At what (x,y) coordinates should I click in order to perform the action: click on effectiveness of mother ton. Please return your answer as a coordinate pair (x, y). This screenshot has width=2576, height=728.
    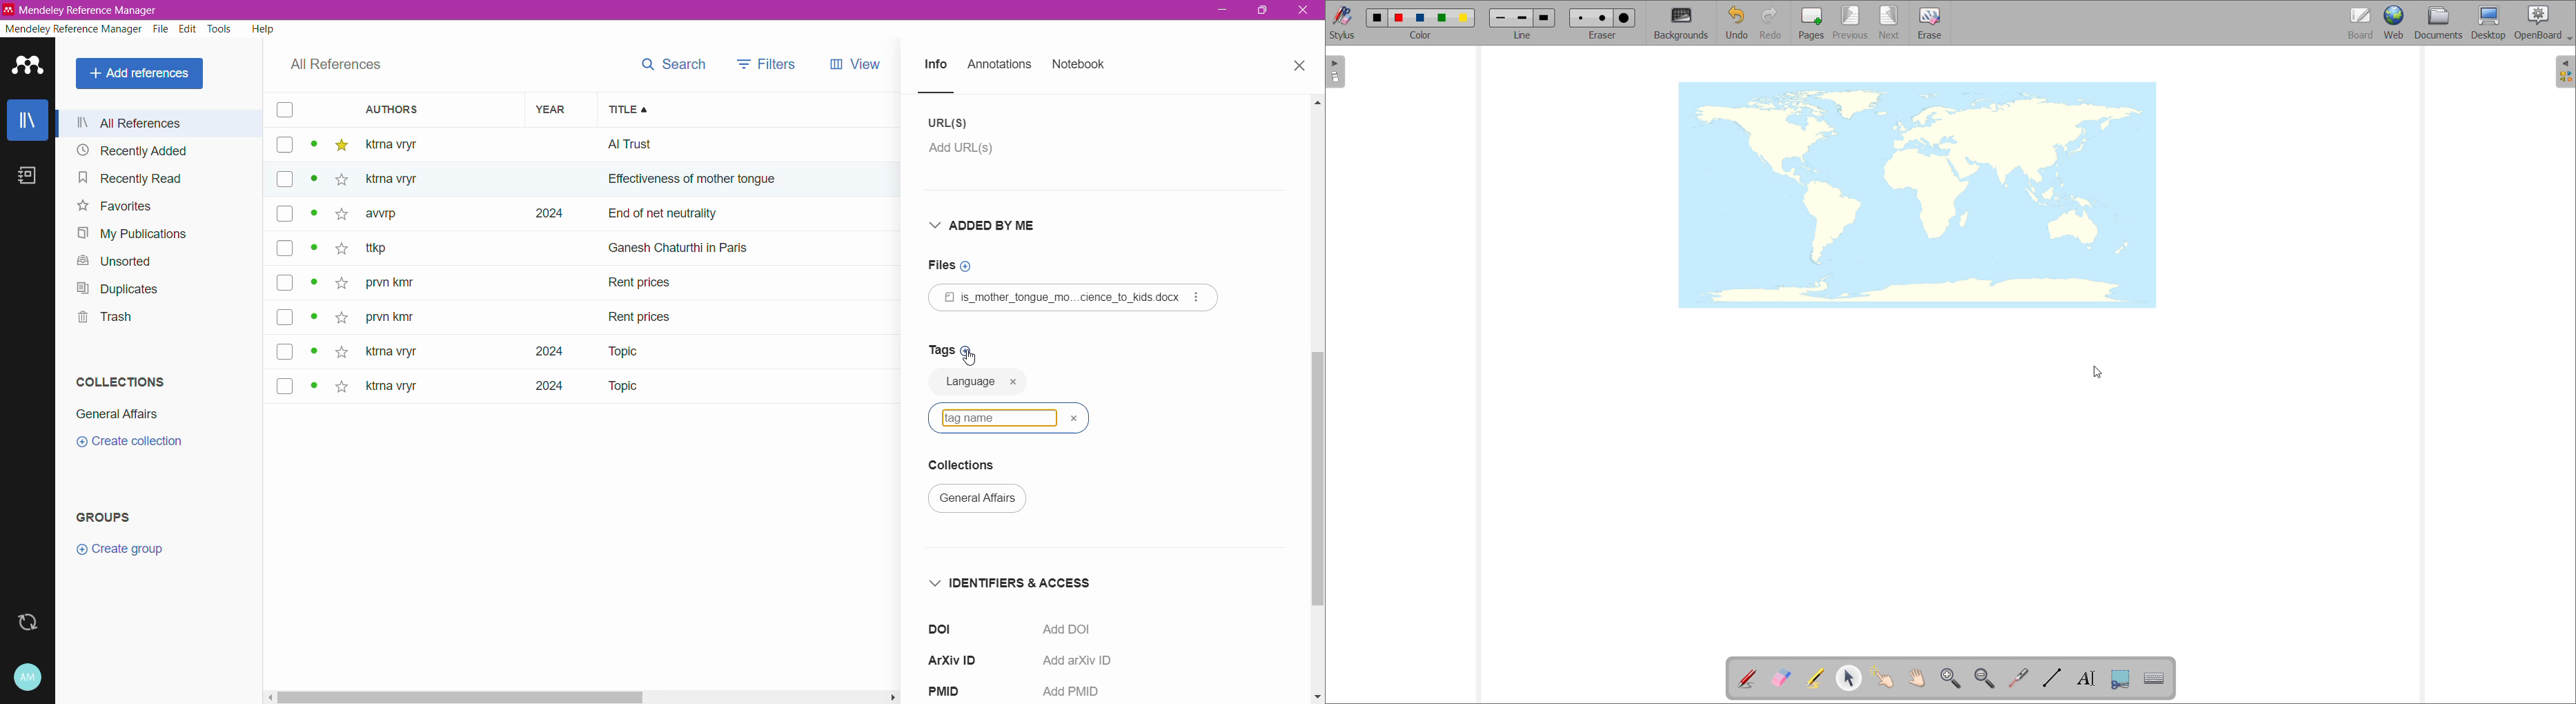
    Looking at the image, I should click on (675, 182).